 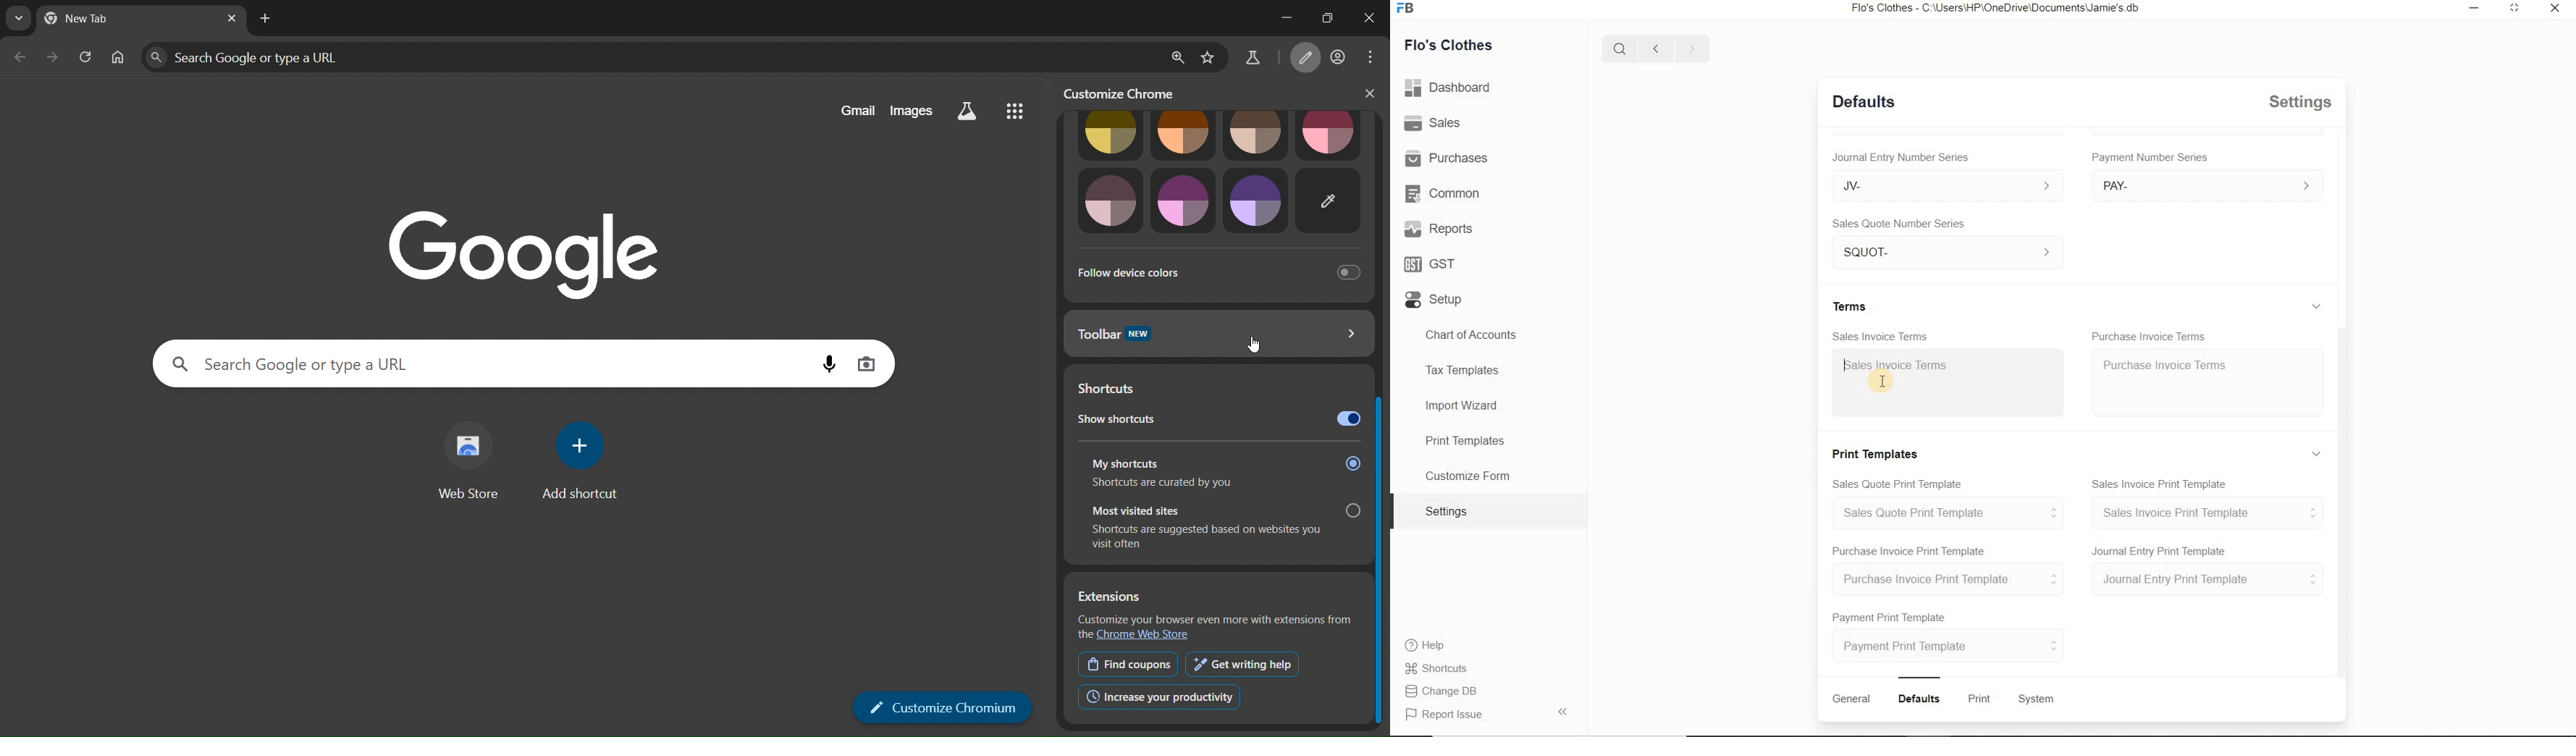 What do you see at coordinates (1881, 335) in the screenshot?
I see `Sales Invoice Terms` at bounding box center [1881, 335].